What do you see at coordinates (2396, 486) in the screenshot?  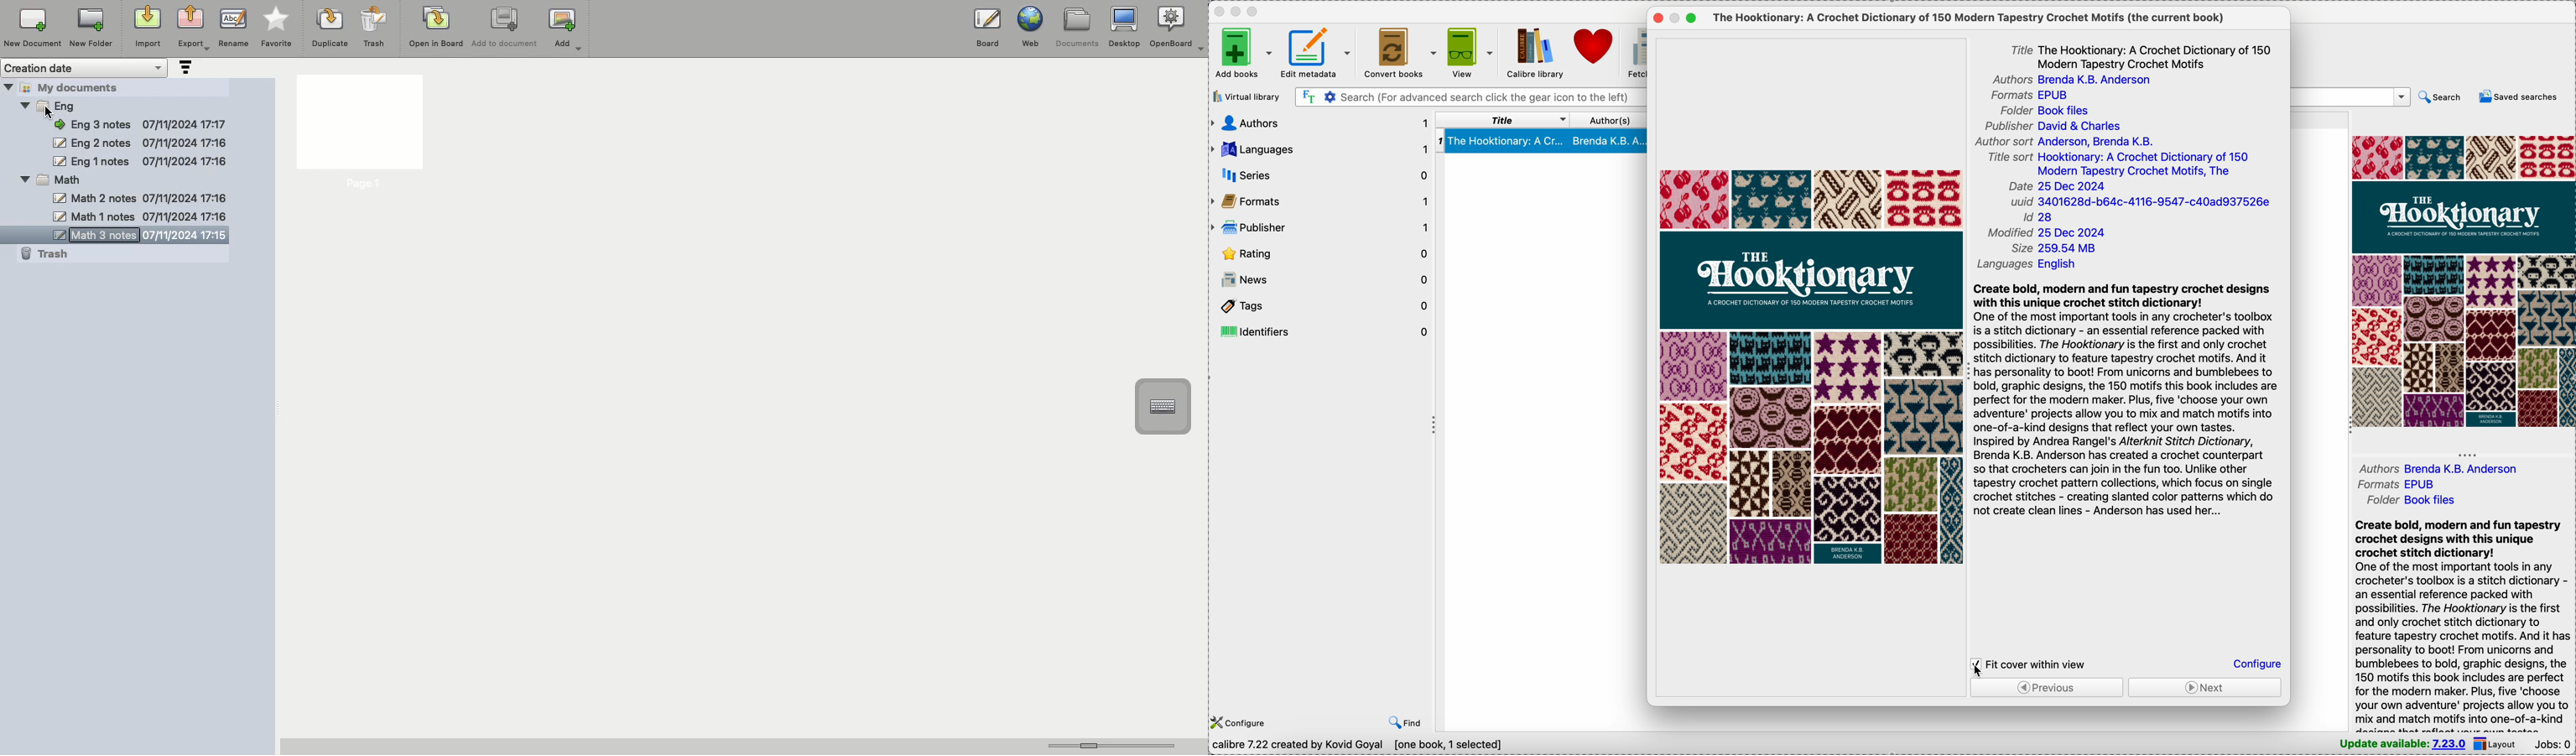 I see `formats` at bounding box center [2396, 486].